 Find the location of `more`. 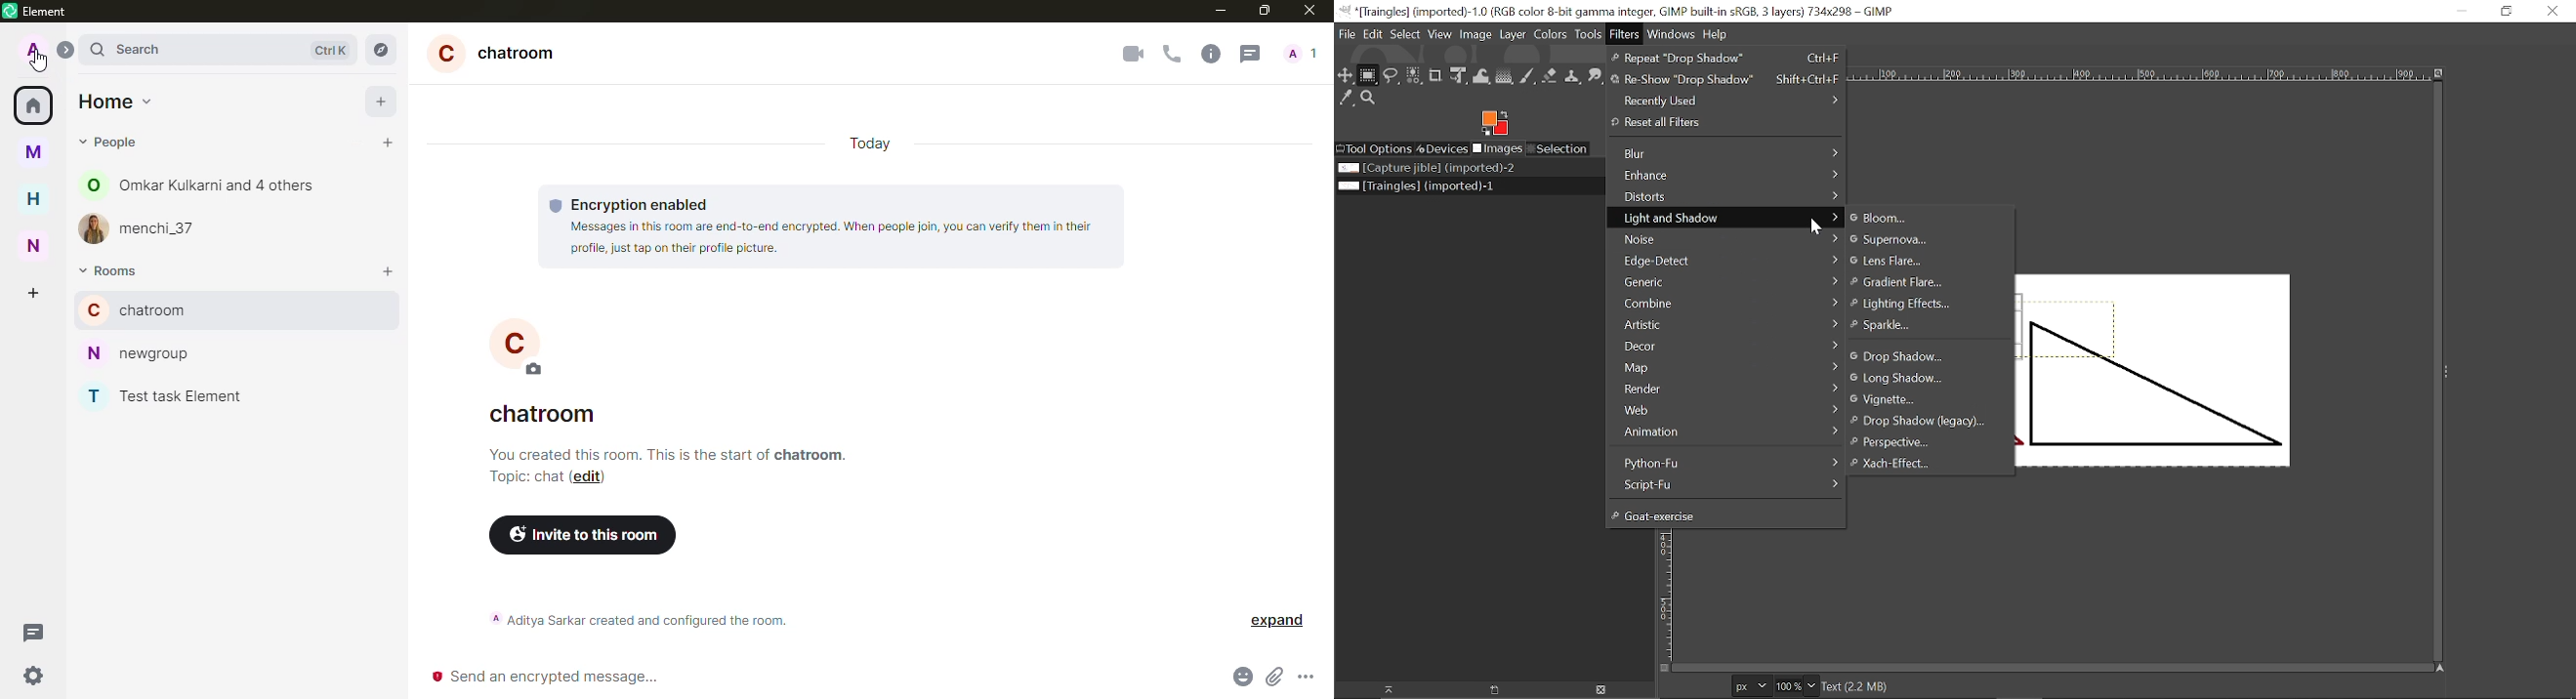

more is located at coordinates (1309, 678).